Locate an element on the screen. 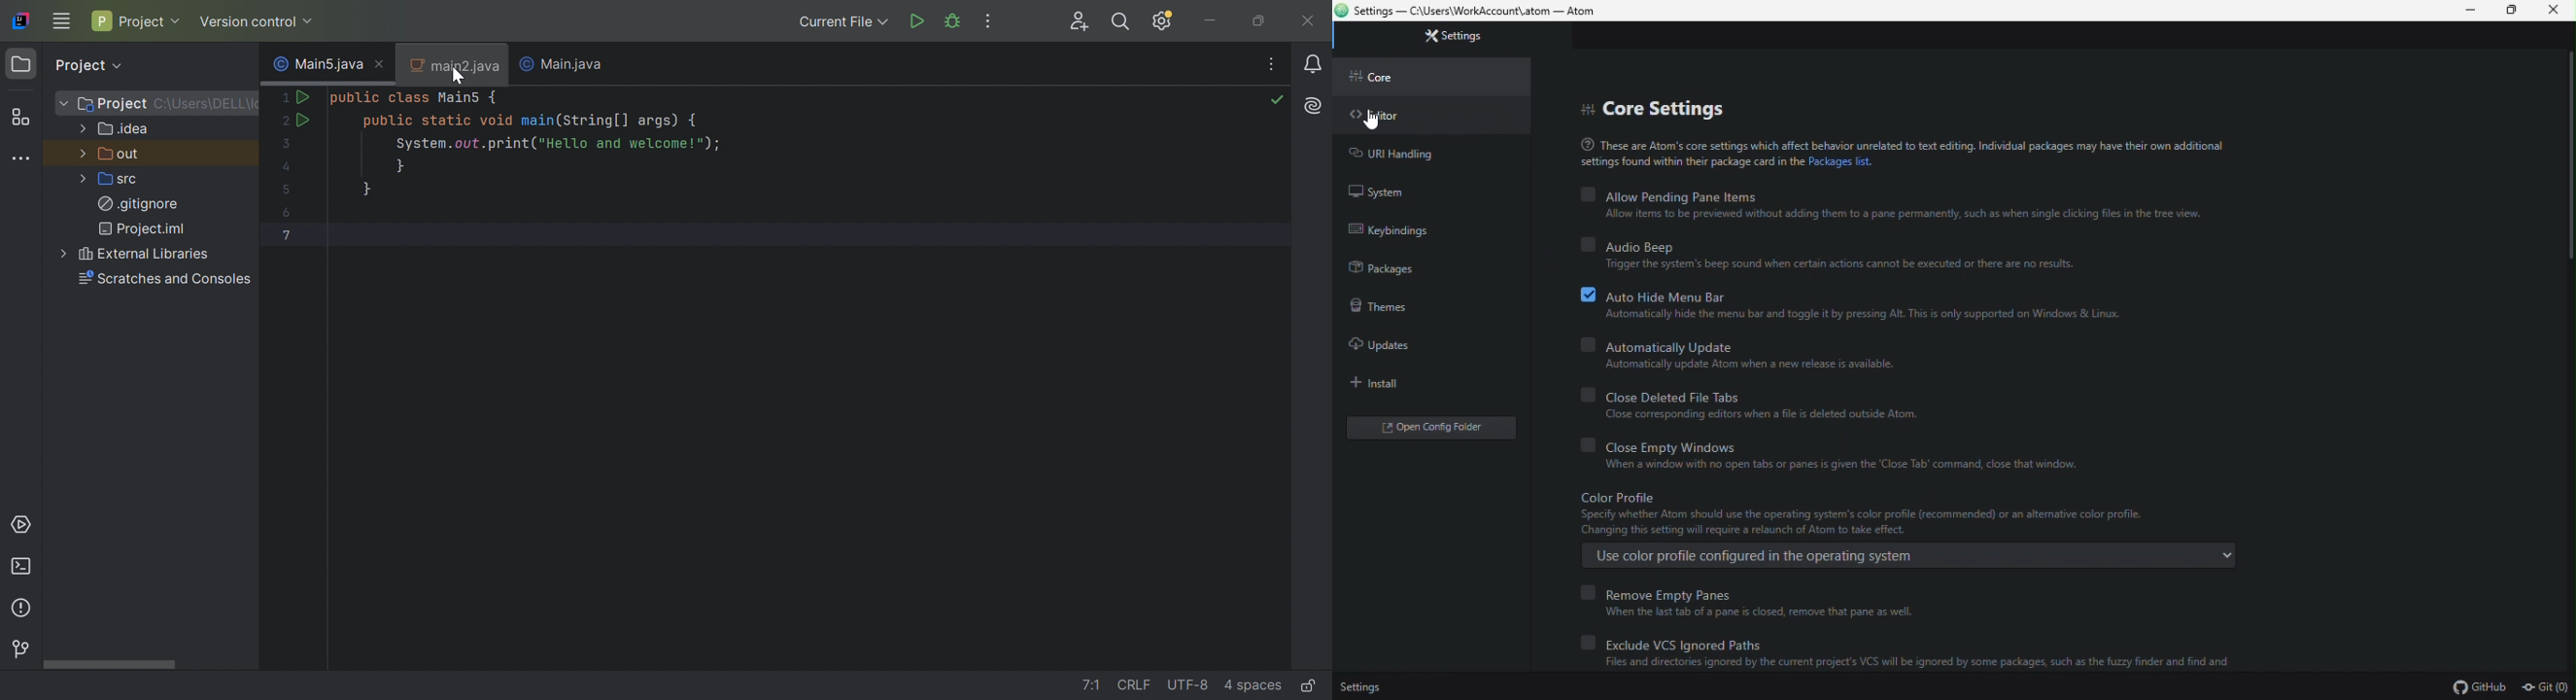 This screenshot has height=700, width=2576. Project is located at coordinates (112, 104).